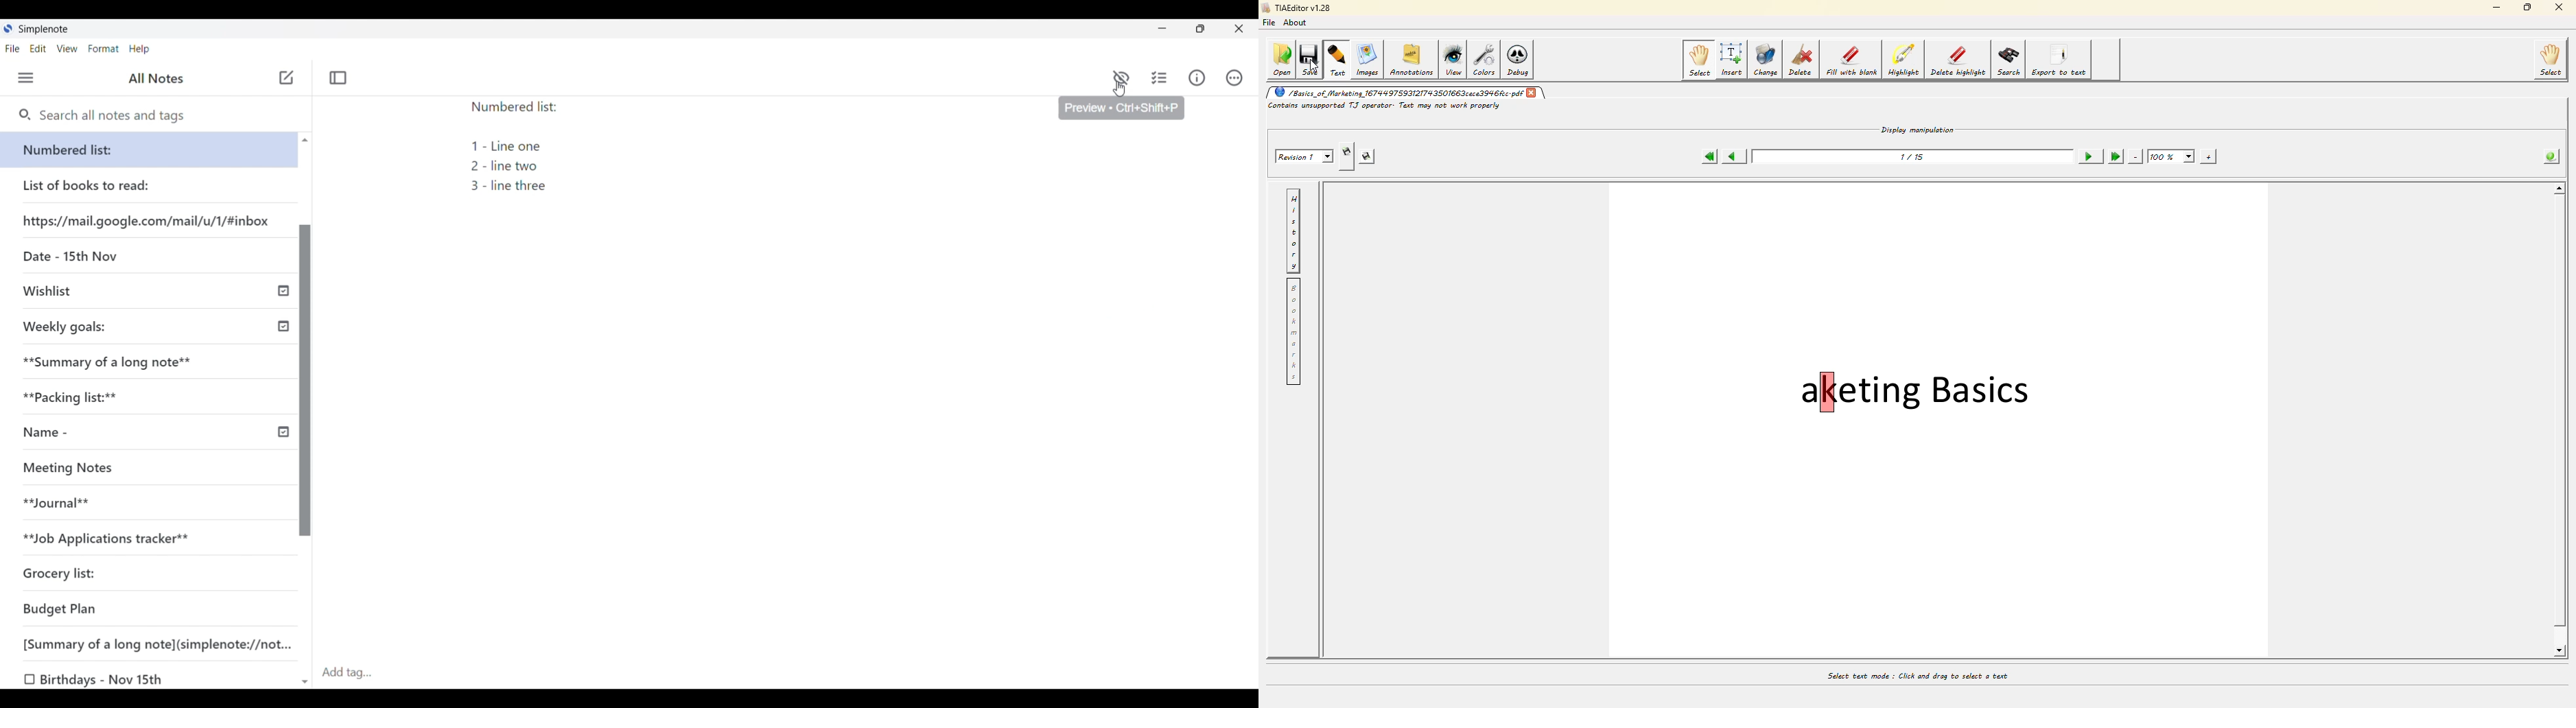 This screenshot has height=728, width=2576. Describe the element at coordinates (306, 380) in the screenshot. I see `Vertical slide bar` at that location.